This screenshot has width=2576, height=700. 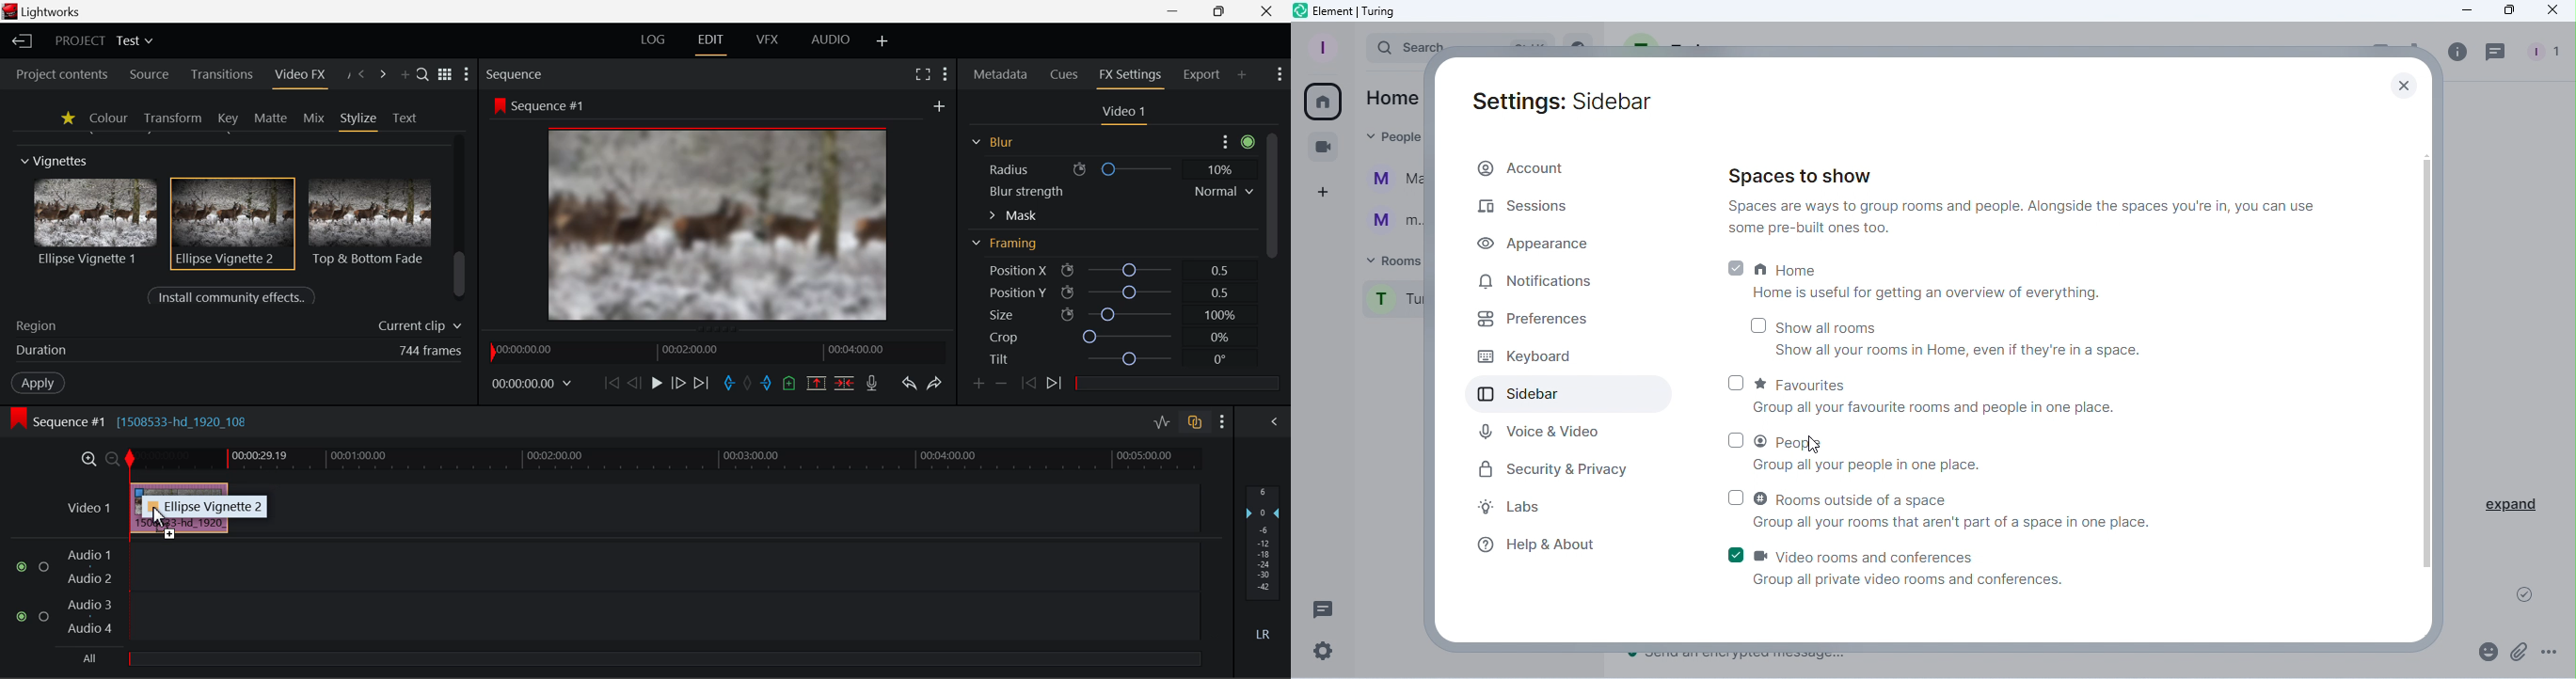 I want to click on People, so click(x=1392, y=140).